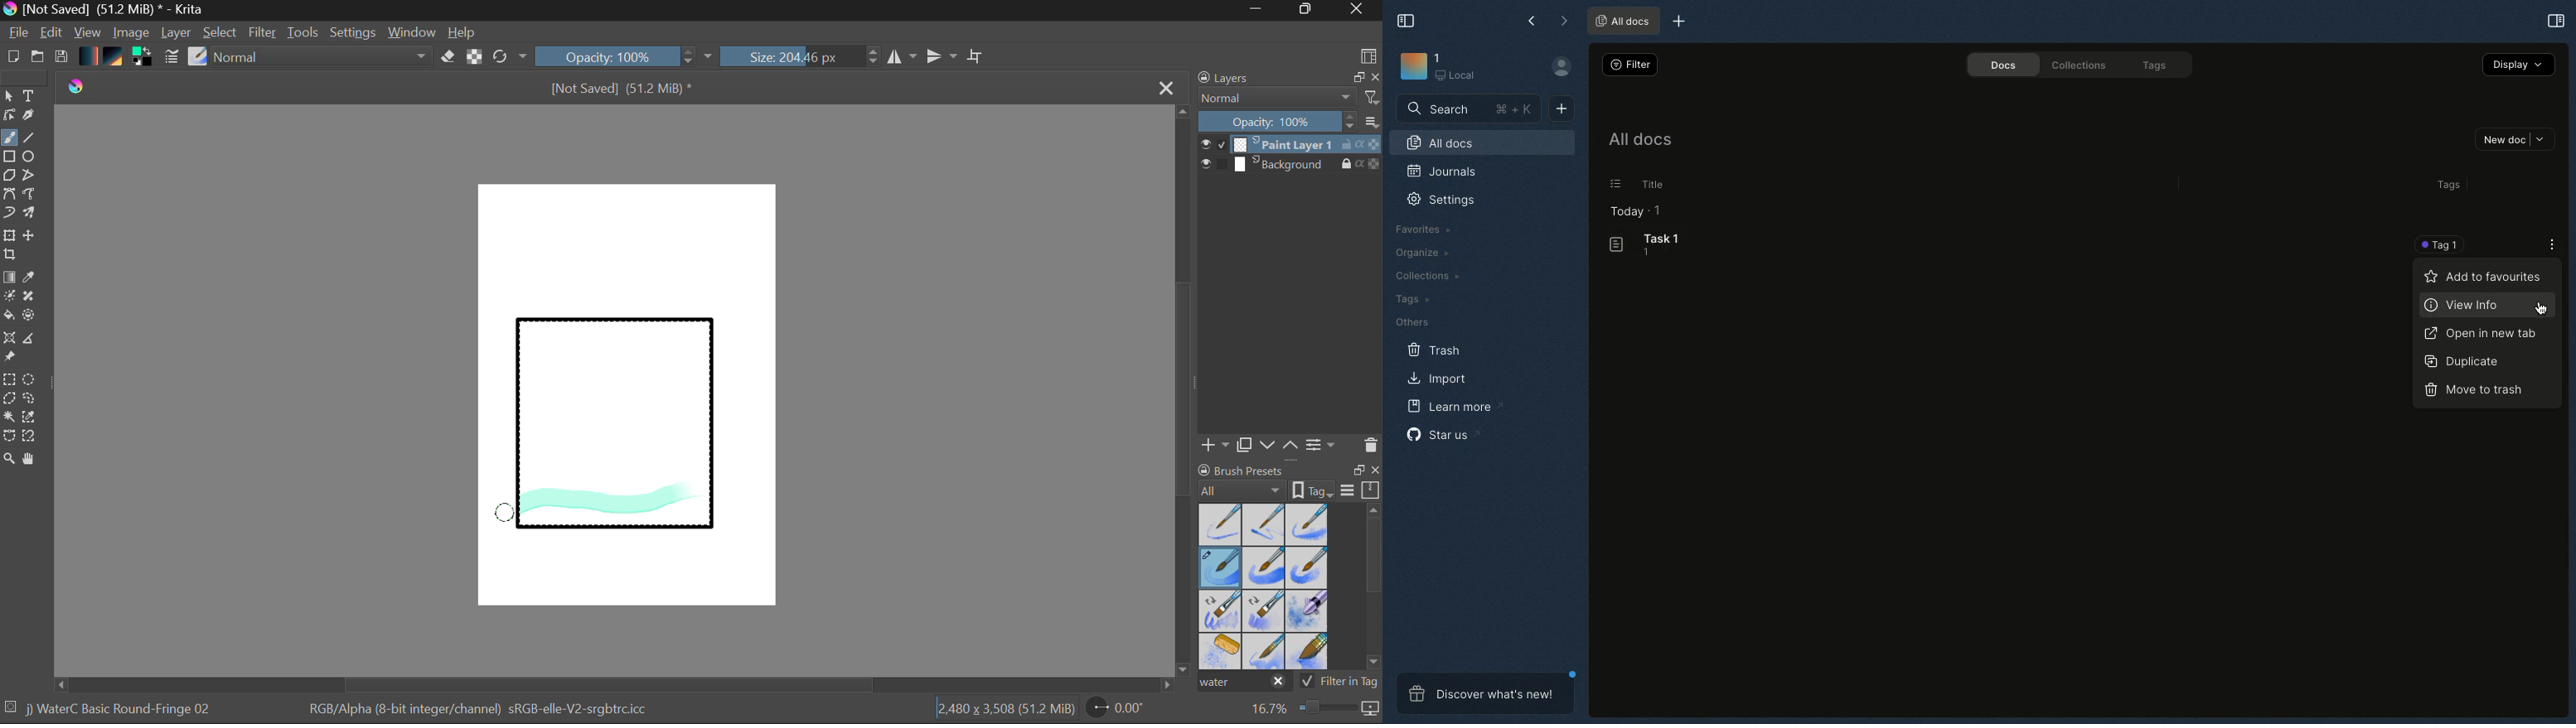  Describe the element at coordinates (1221, 611) in the screenshot. I see `Water C - Grain Tilt` at that location.